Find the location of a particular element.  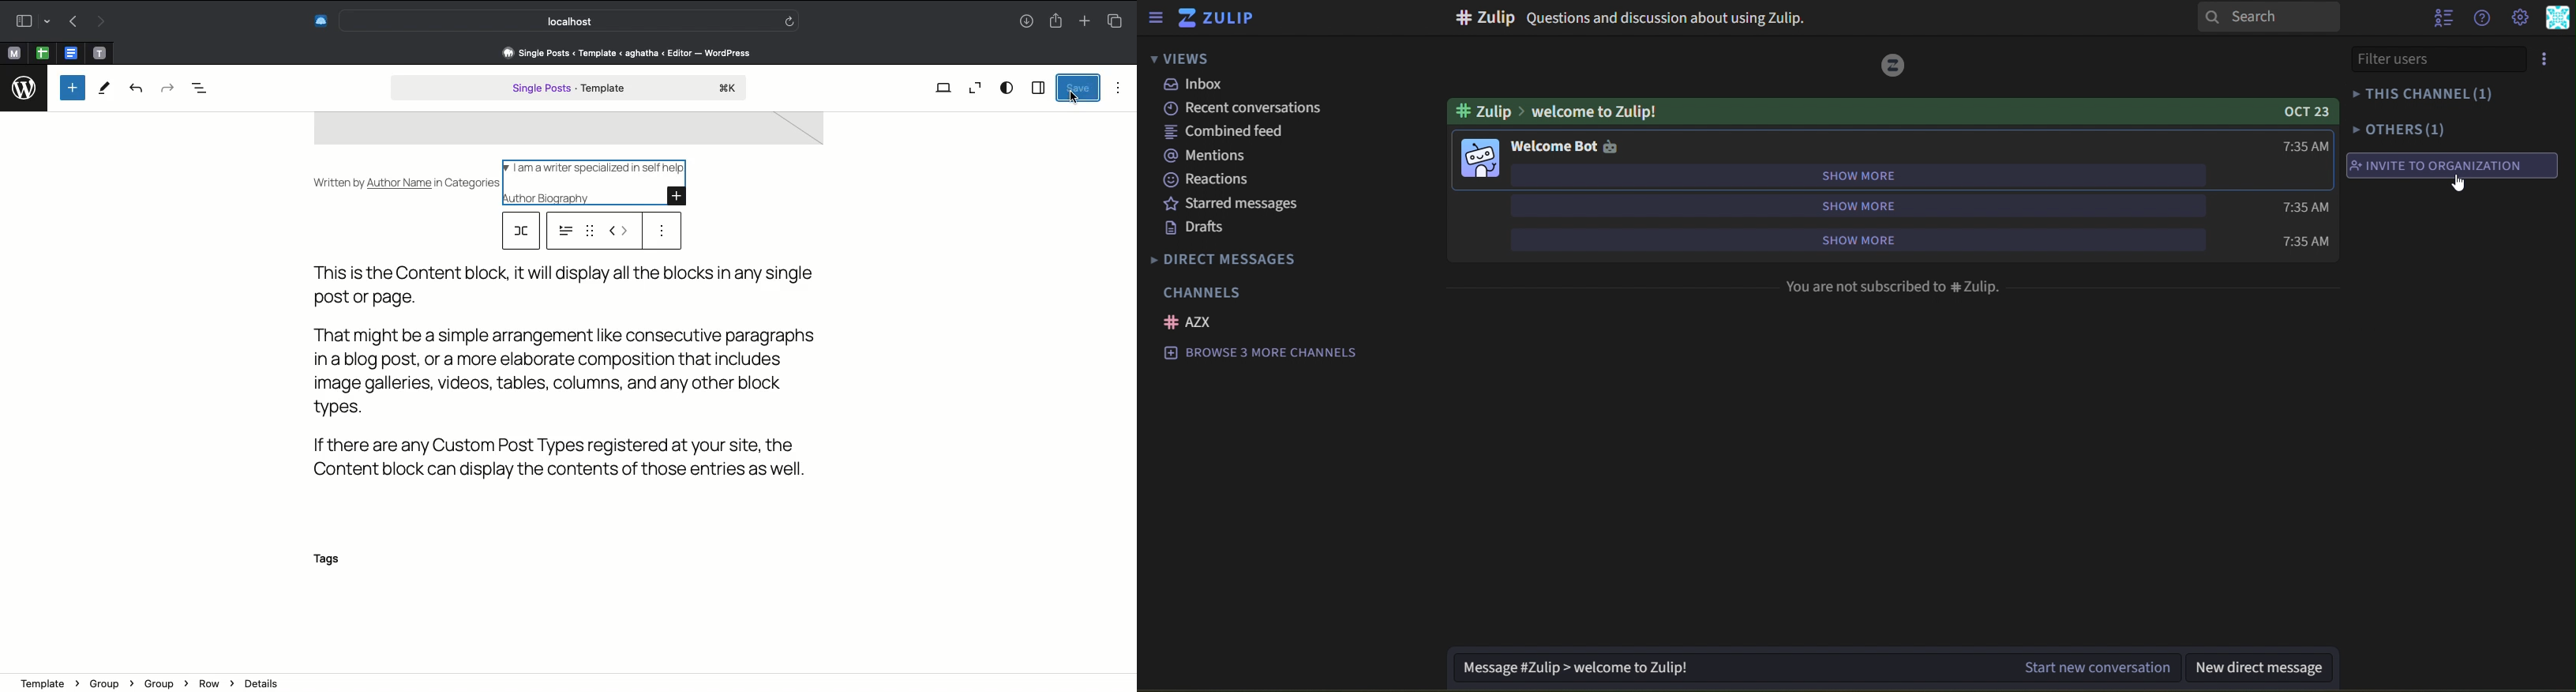

Details is located at coordinates (268, 683).